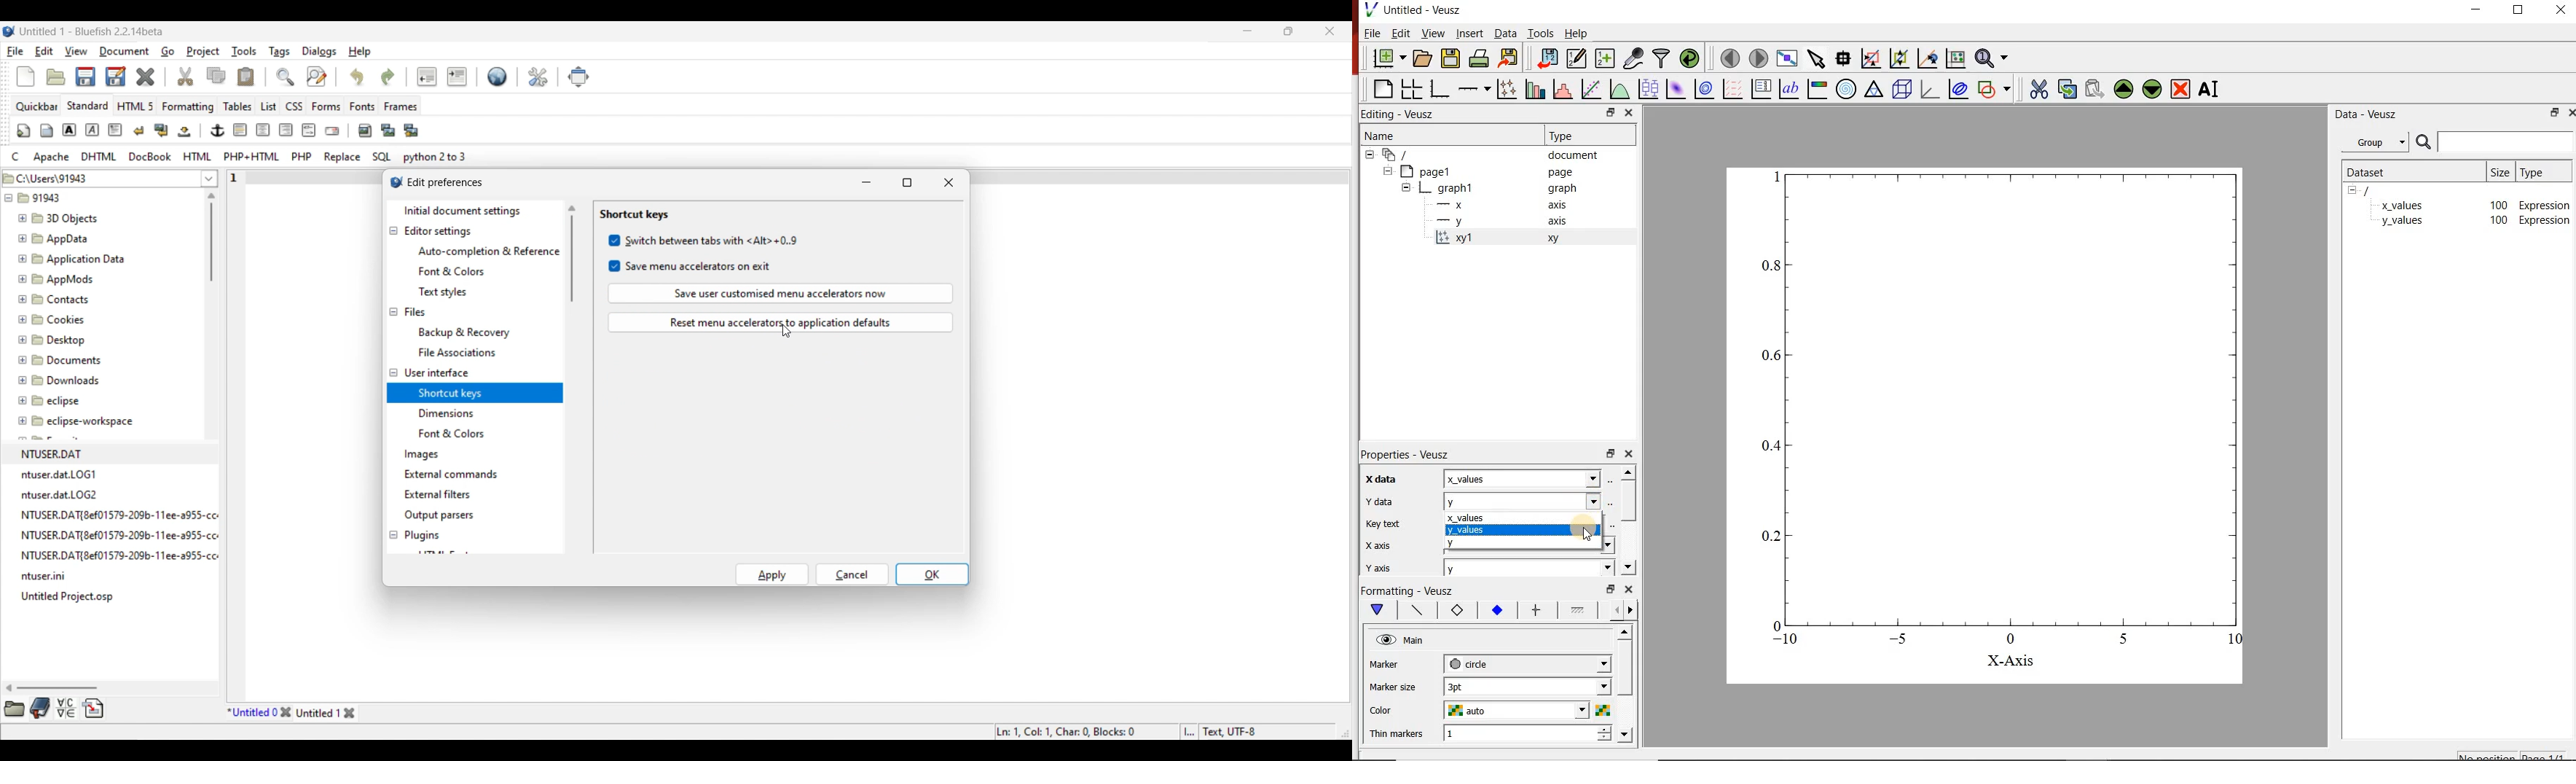  Describe the element at coordinates (1474, 89) in the screenshot. I see `add axis on the plot` at that location.